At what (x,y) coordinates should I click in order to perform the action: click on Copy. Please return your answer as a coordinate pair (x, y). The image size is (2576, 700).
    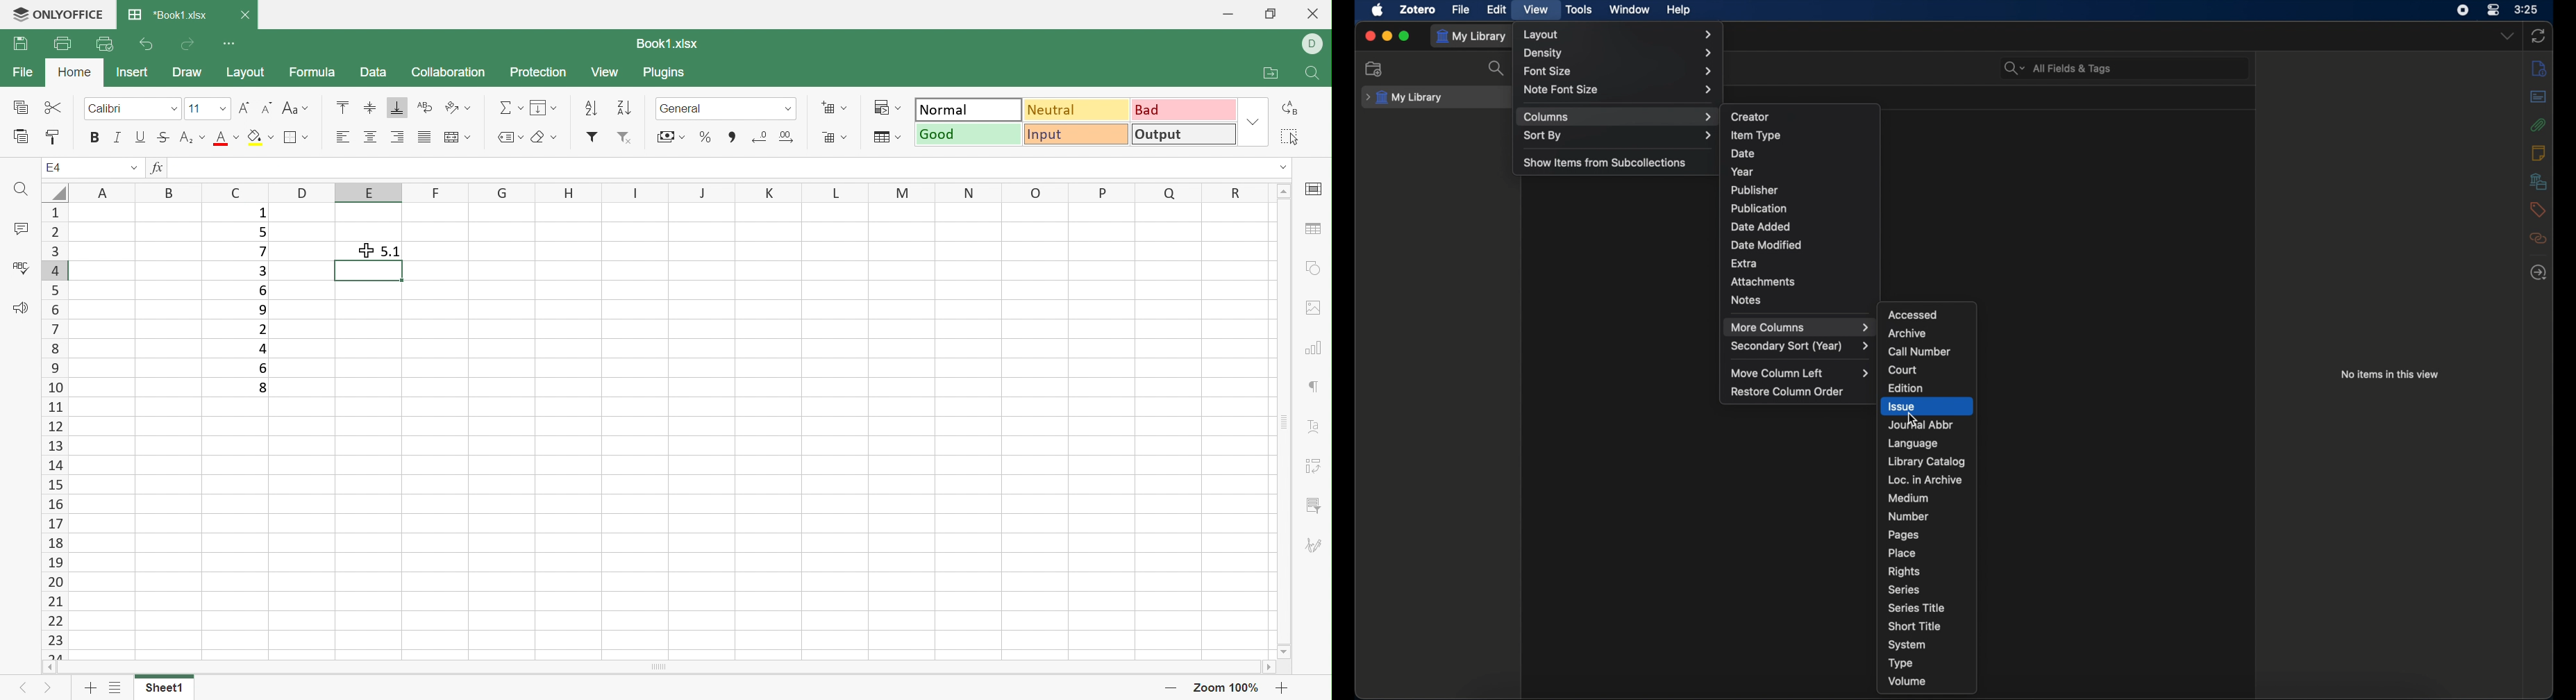
    Looking at the image, I should click on (19, 108).